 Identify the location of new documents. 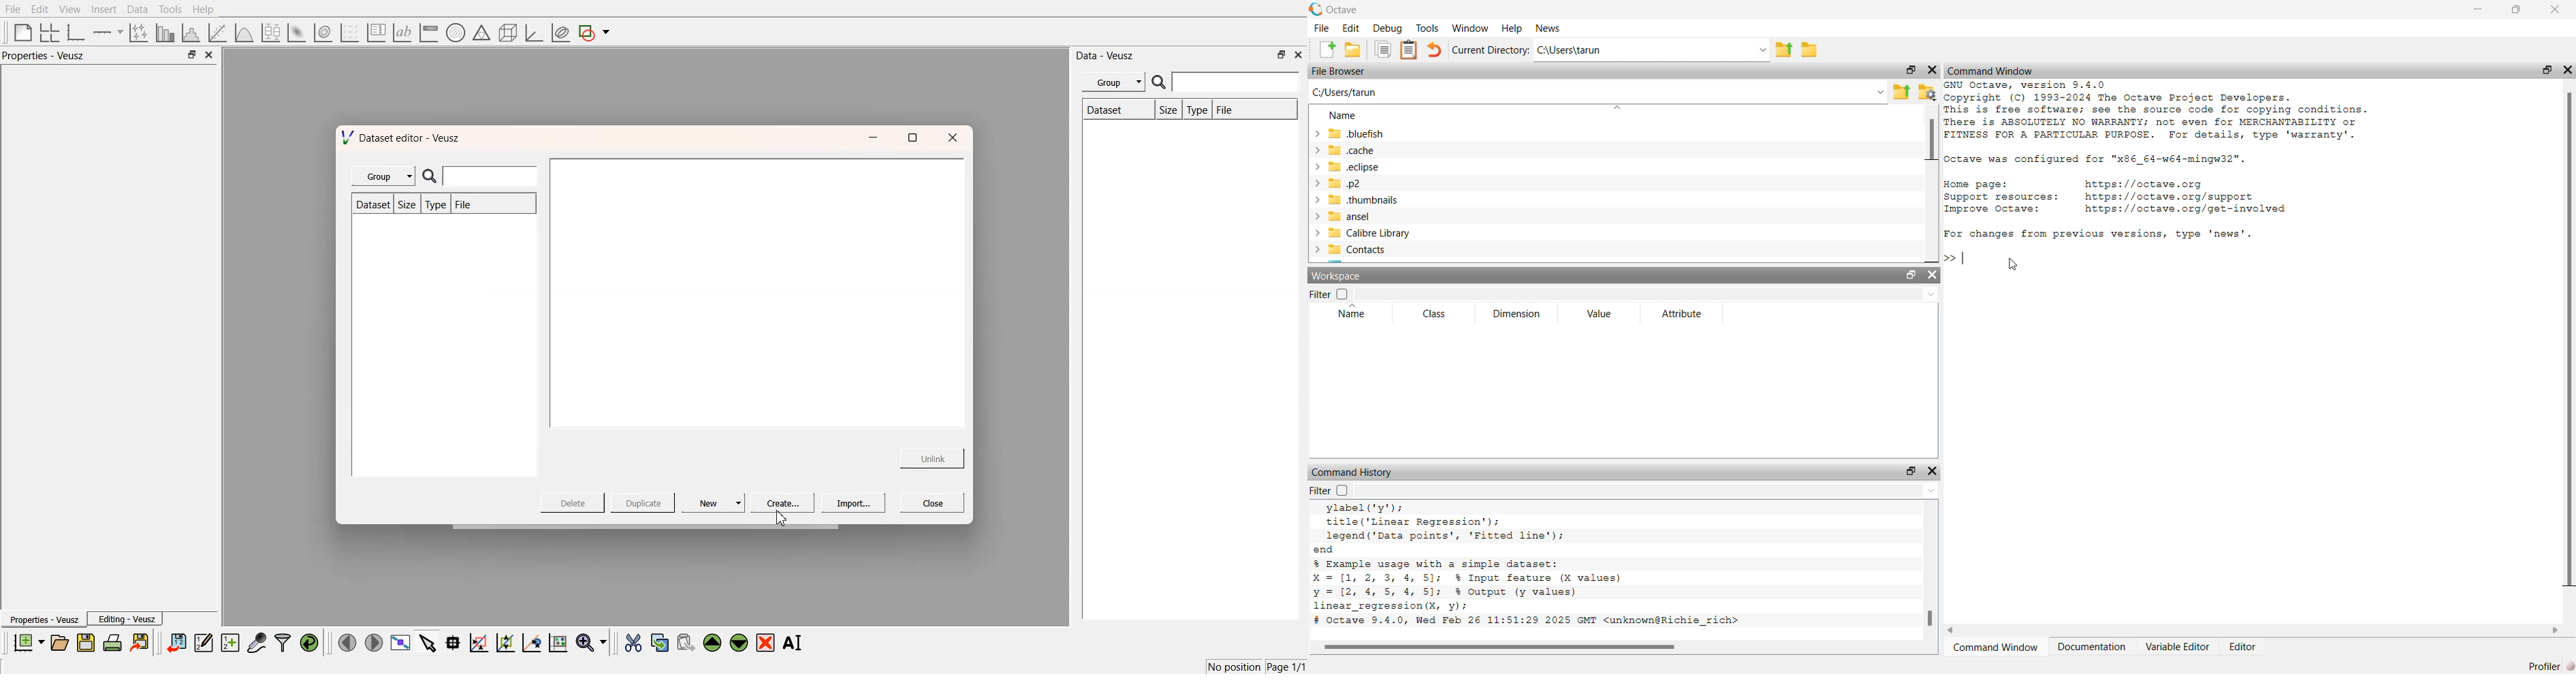
(27, 642).